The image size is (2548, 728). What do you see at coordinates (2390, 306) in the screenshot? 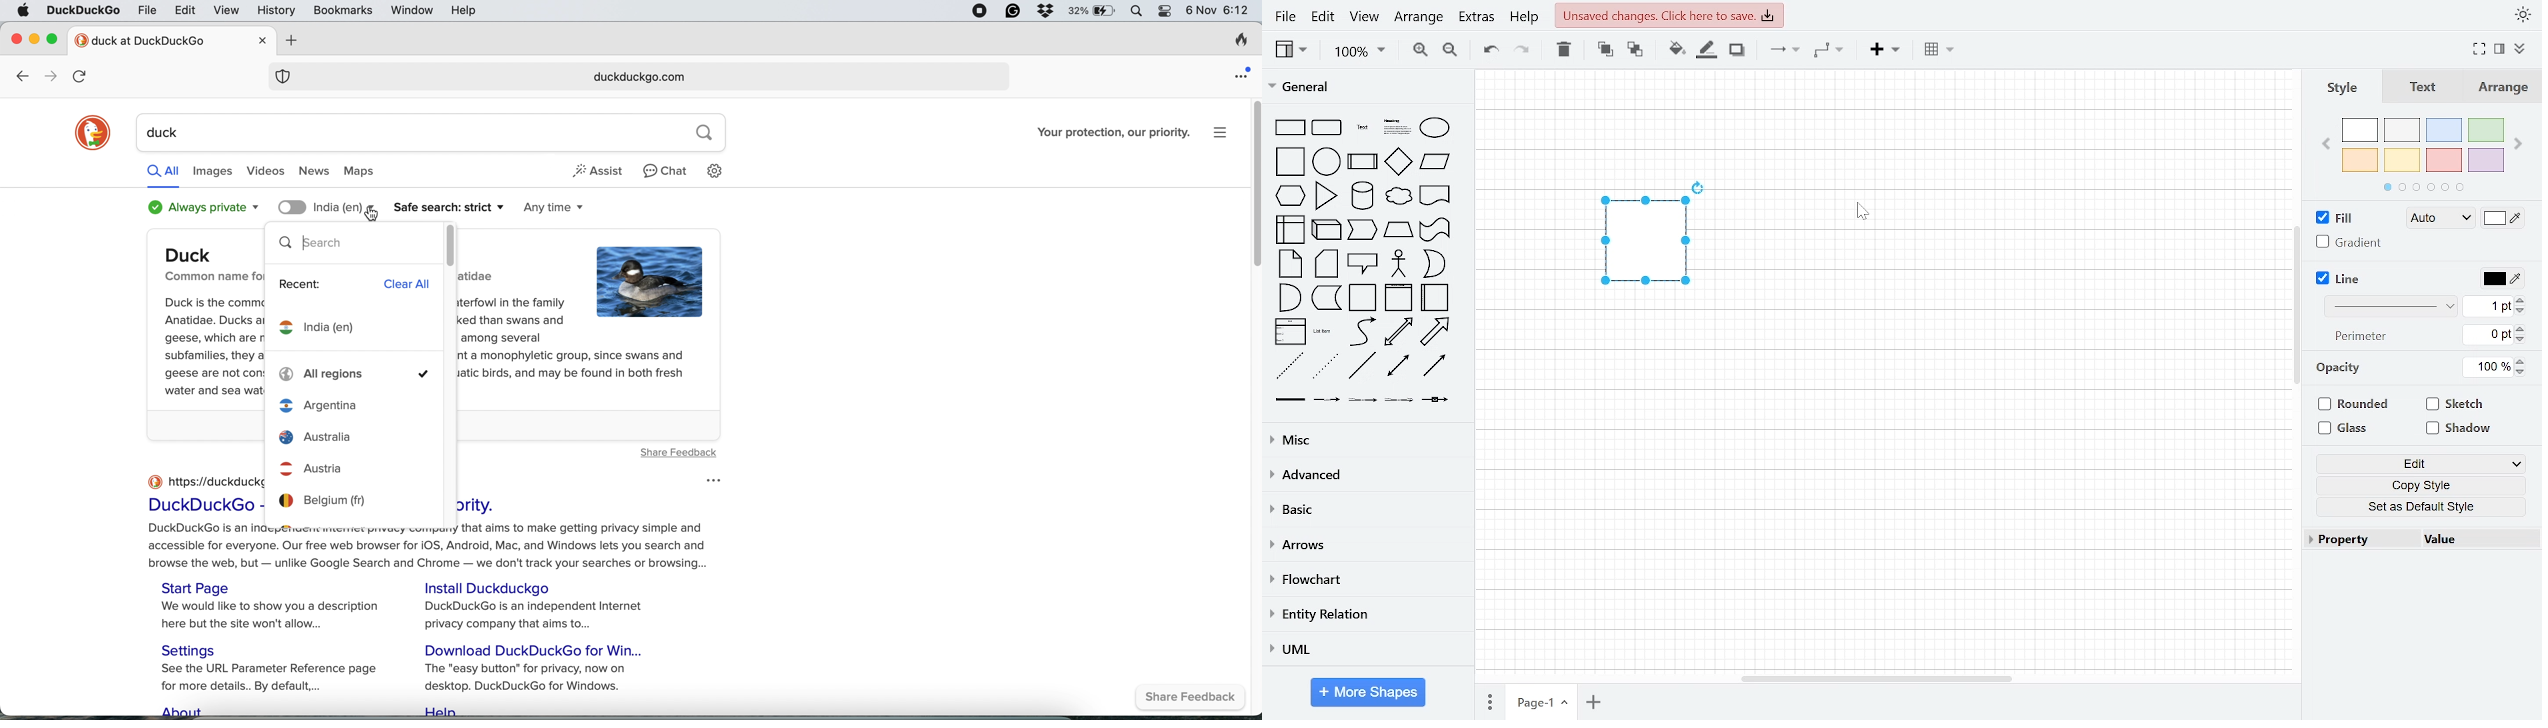
I see `line style` at bounding box center [2390, 306].